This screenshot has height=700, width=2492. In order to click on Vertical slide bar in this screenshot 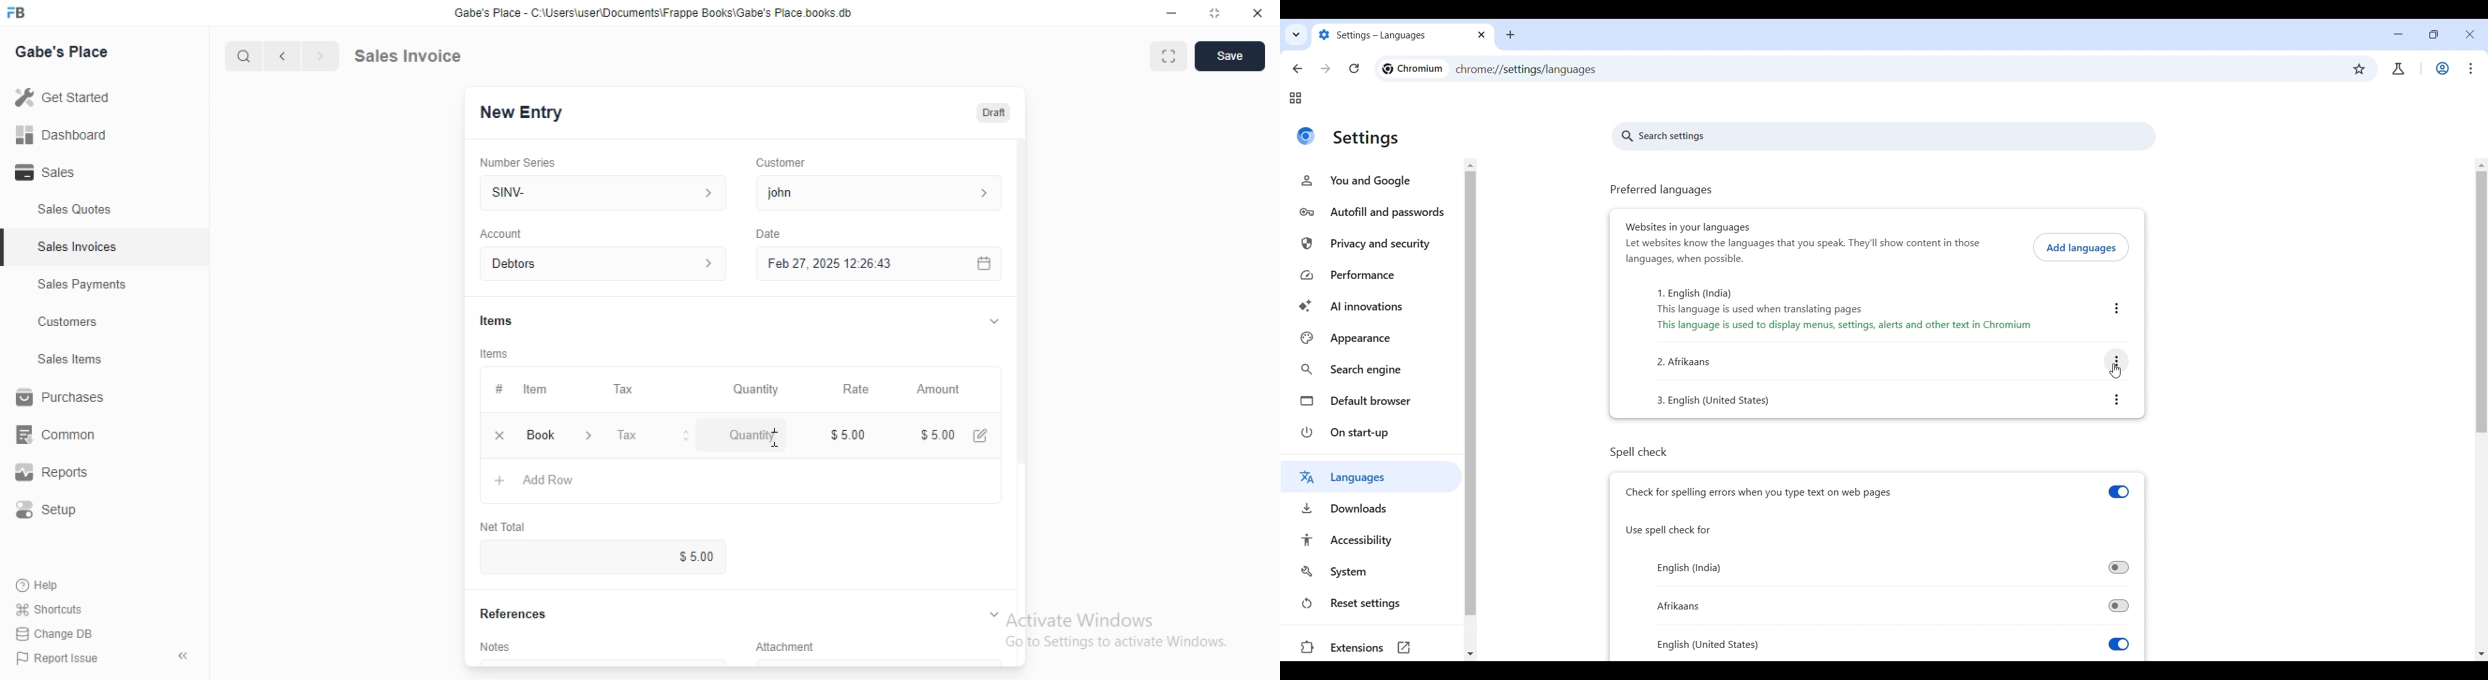, I will do `click(1473, 395)`.